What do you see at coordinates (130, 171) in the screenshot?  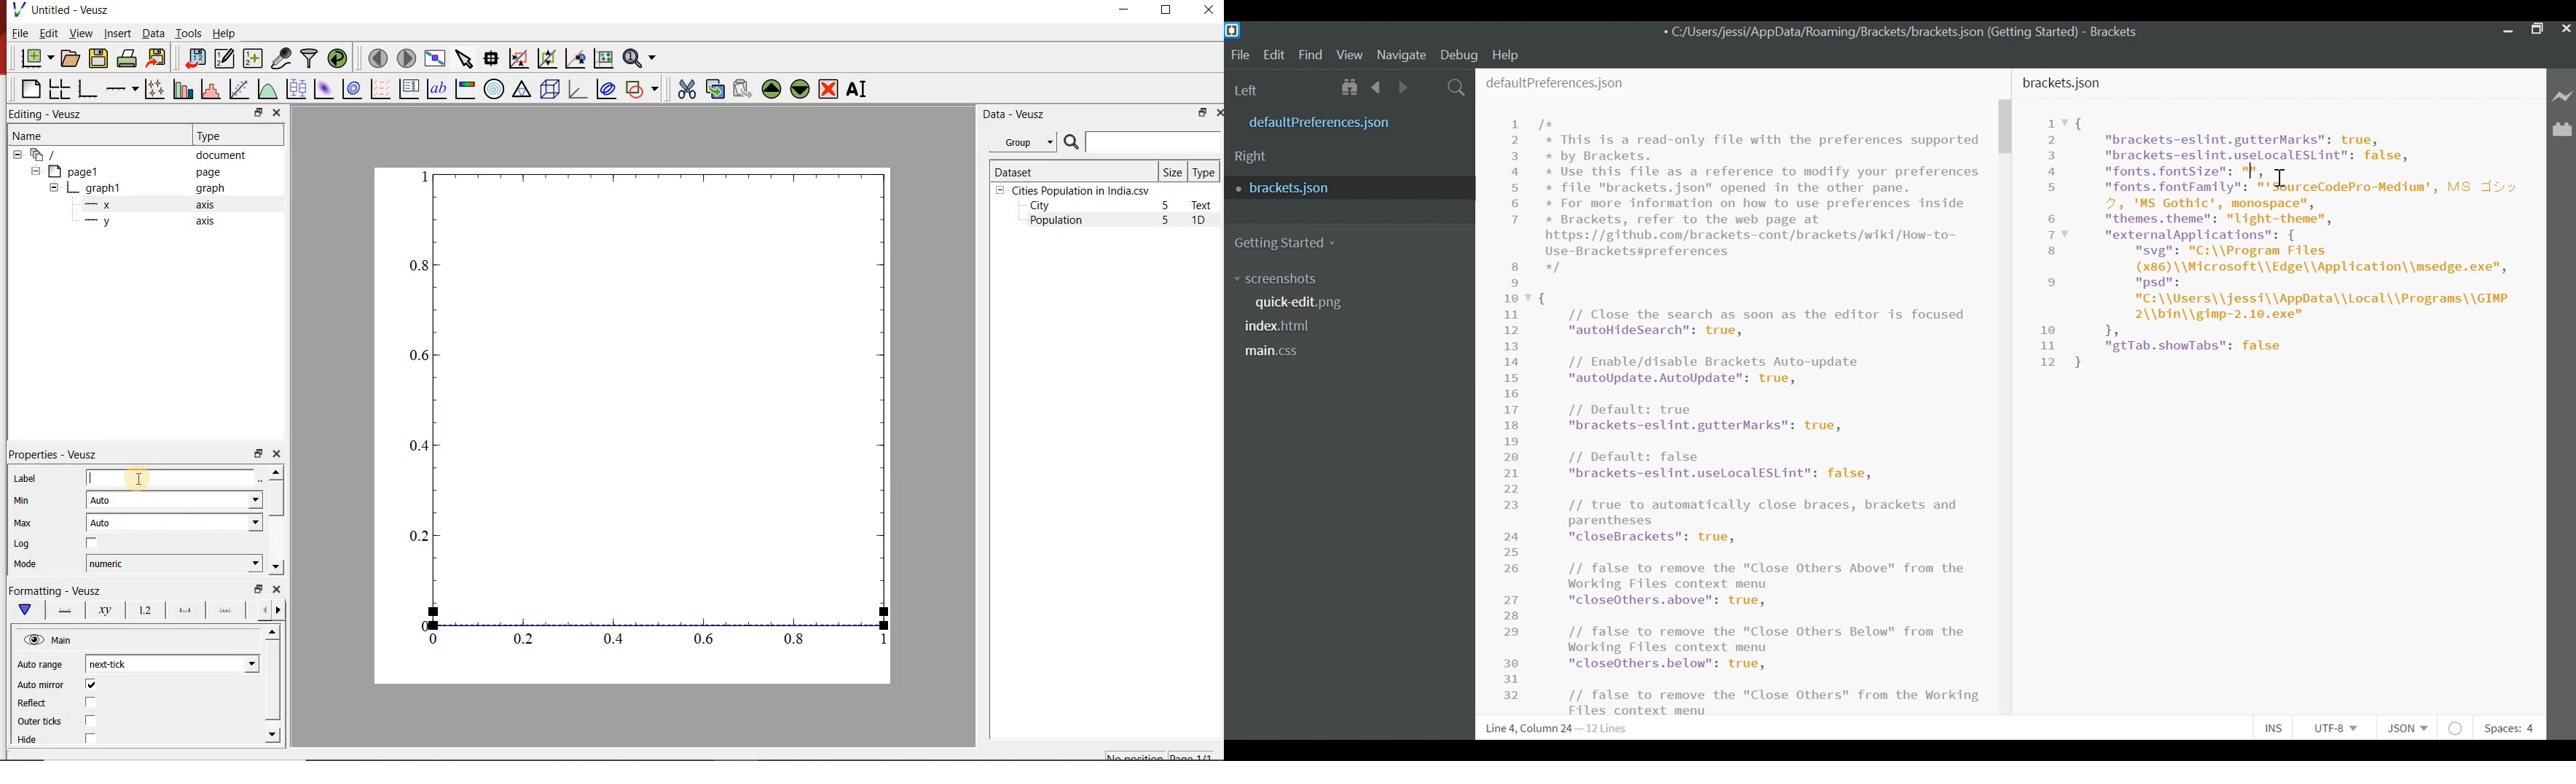 I see `page1` at bounding box center [130, 171].